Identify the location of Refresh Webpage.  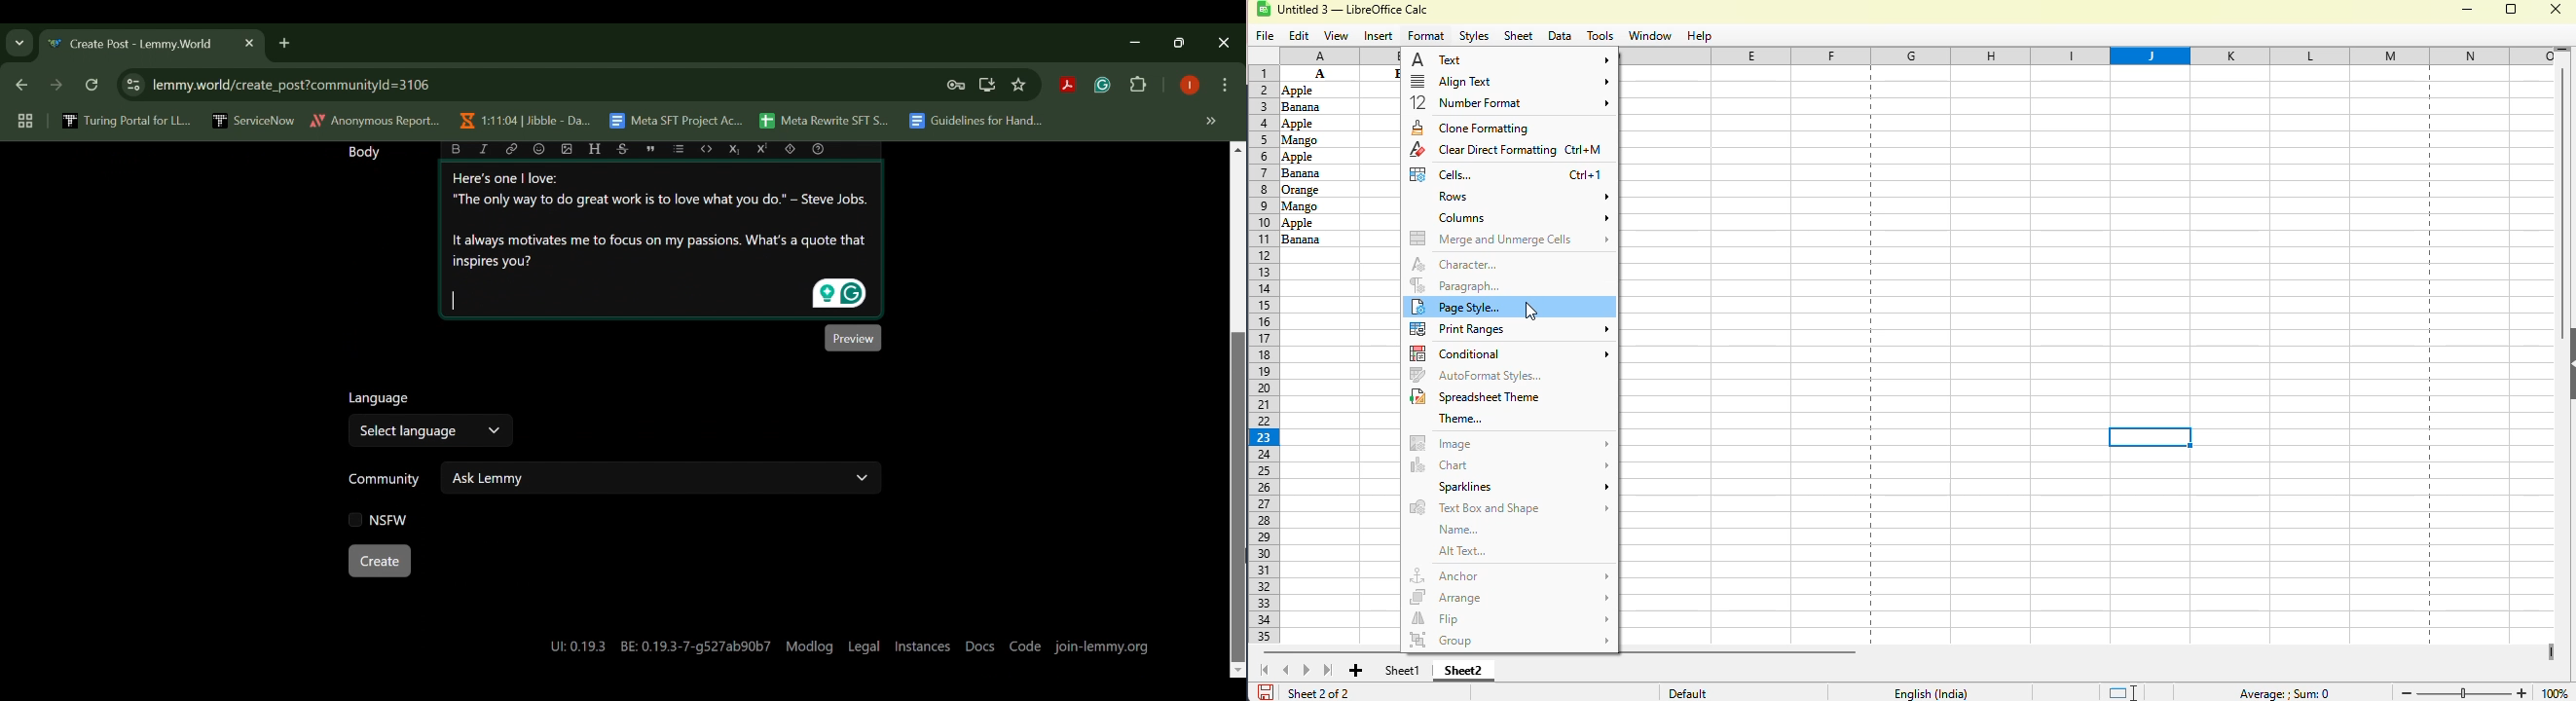
(93, 87).